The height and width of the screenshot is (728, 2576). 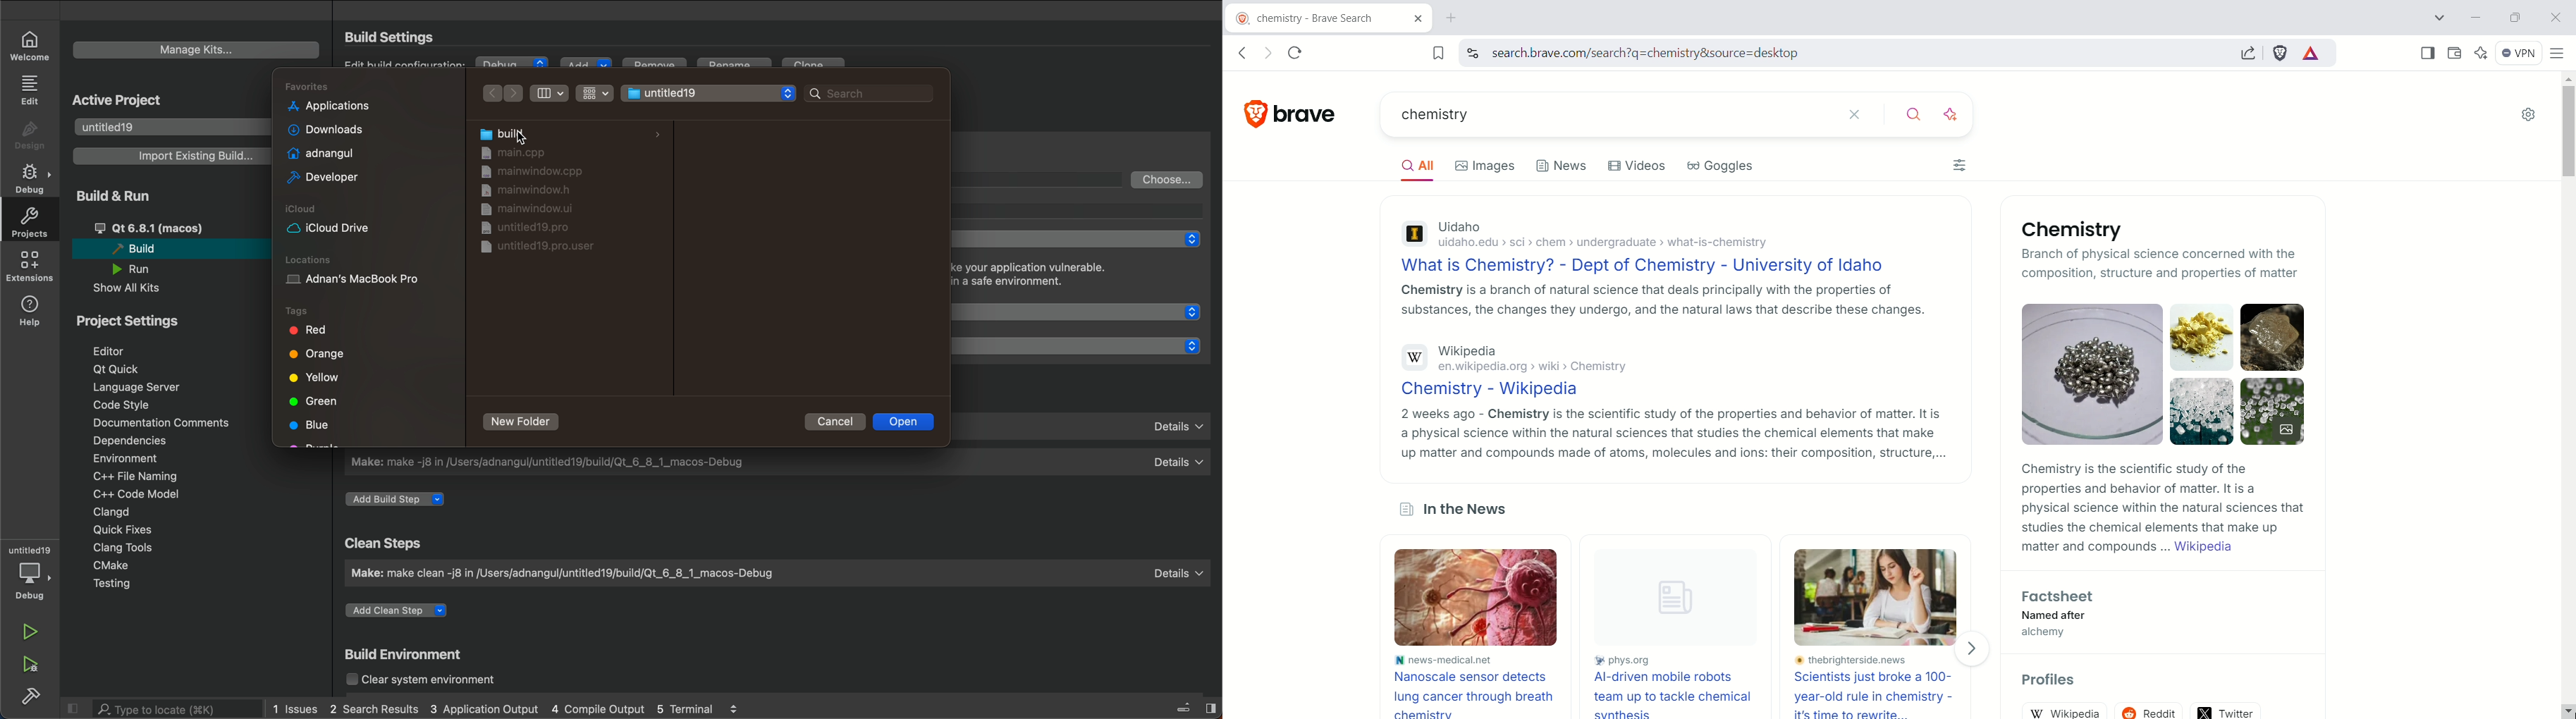 I want to click on phys.org AI-driven mobile robots team up to tackle chemical synthesis, so click(x=1675, y=685).